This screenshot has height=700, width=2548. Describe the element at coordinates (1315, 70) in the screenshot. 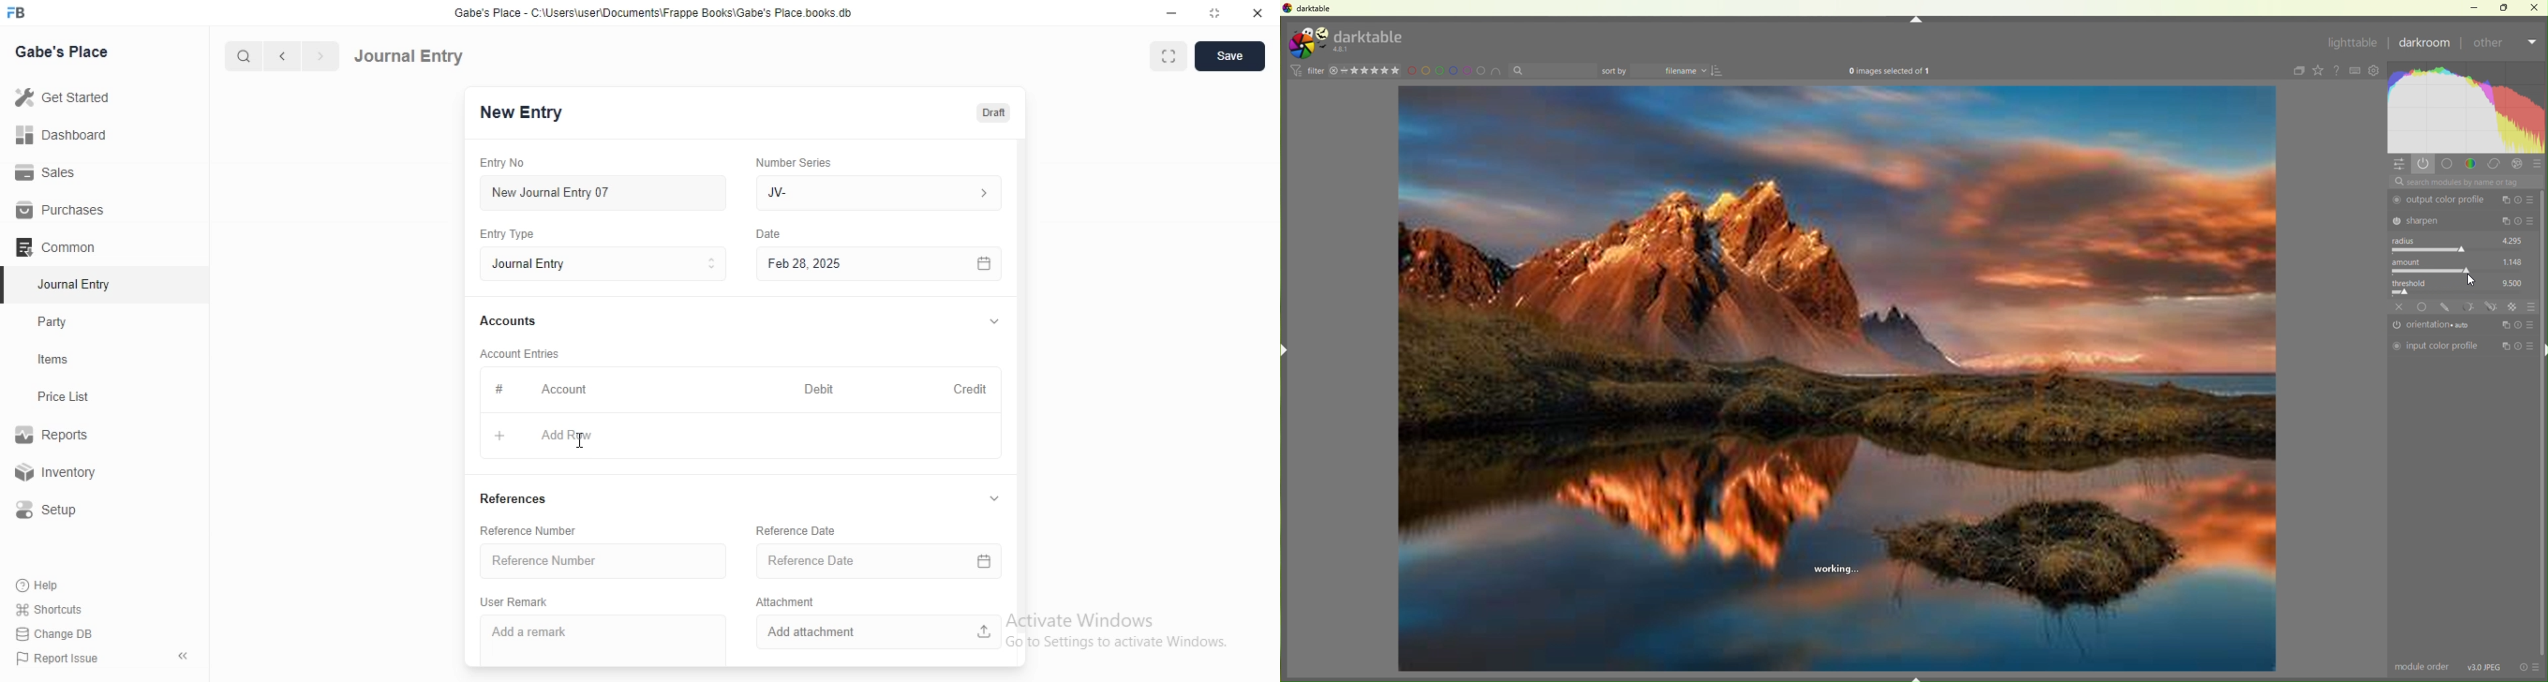

I see `filter` at that location.